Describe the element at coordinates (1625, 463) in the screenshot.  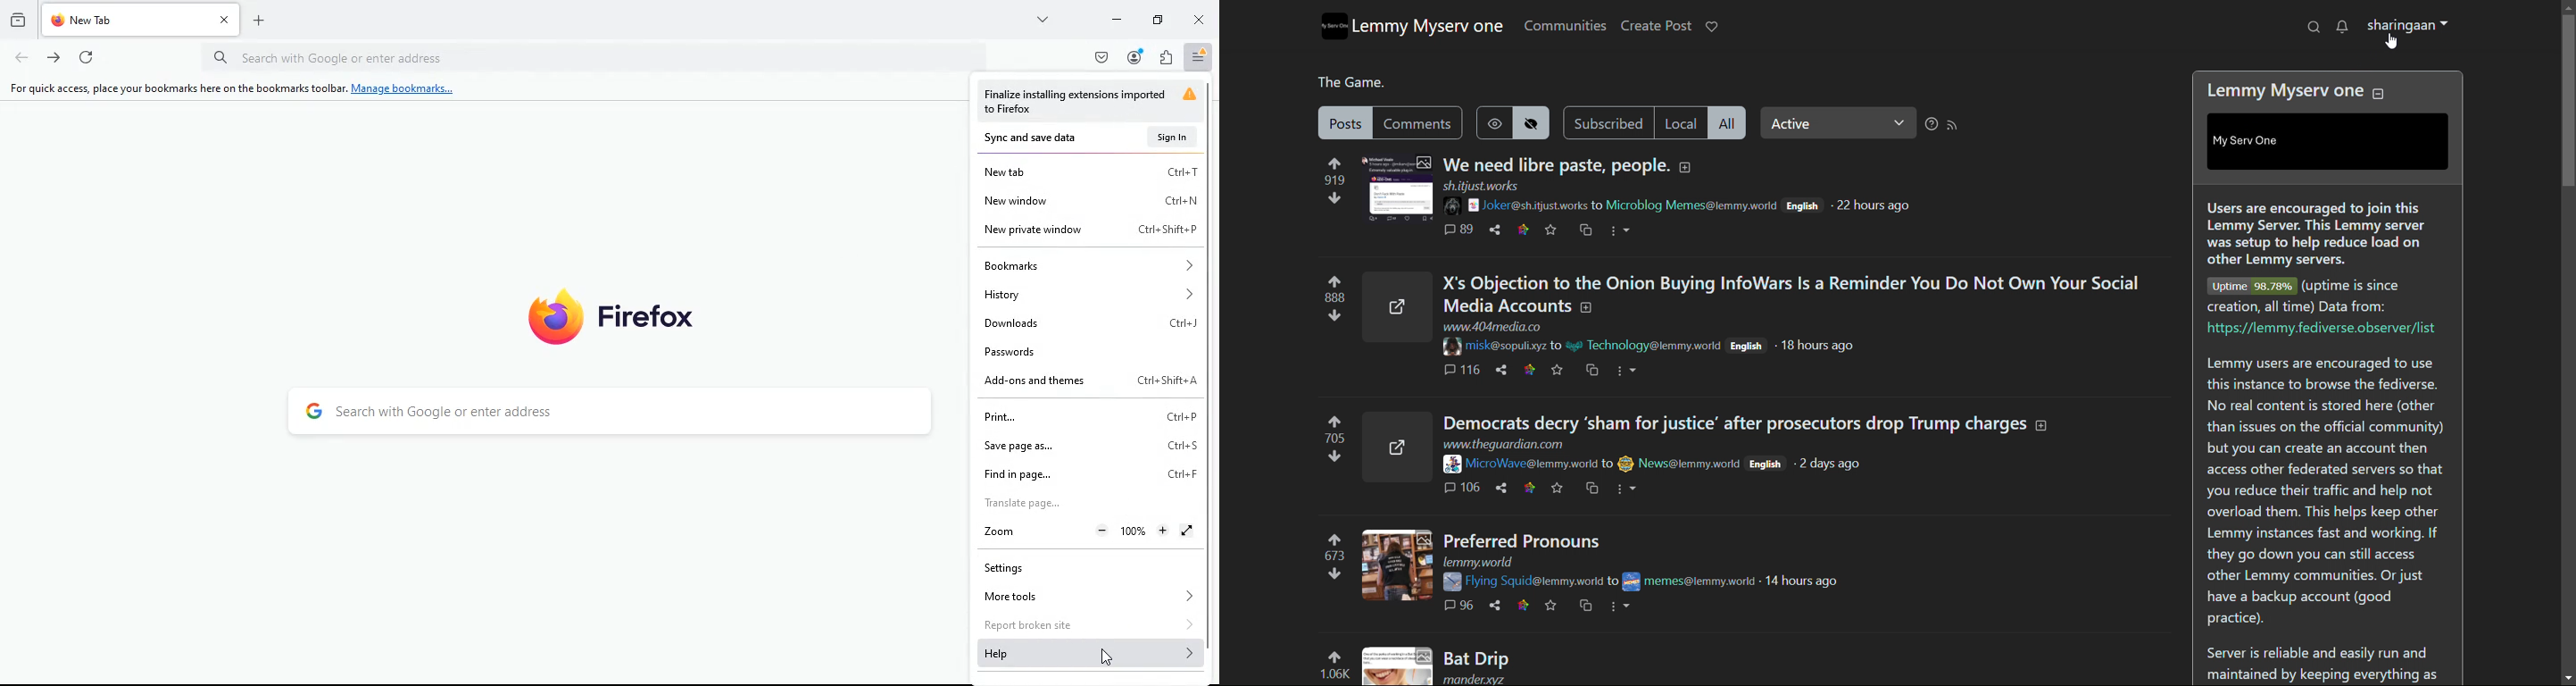
I see `poster display picture` at that location.